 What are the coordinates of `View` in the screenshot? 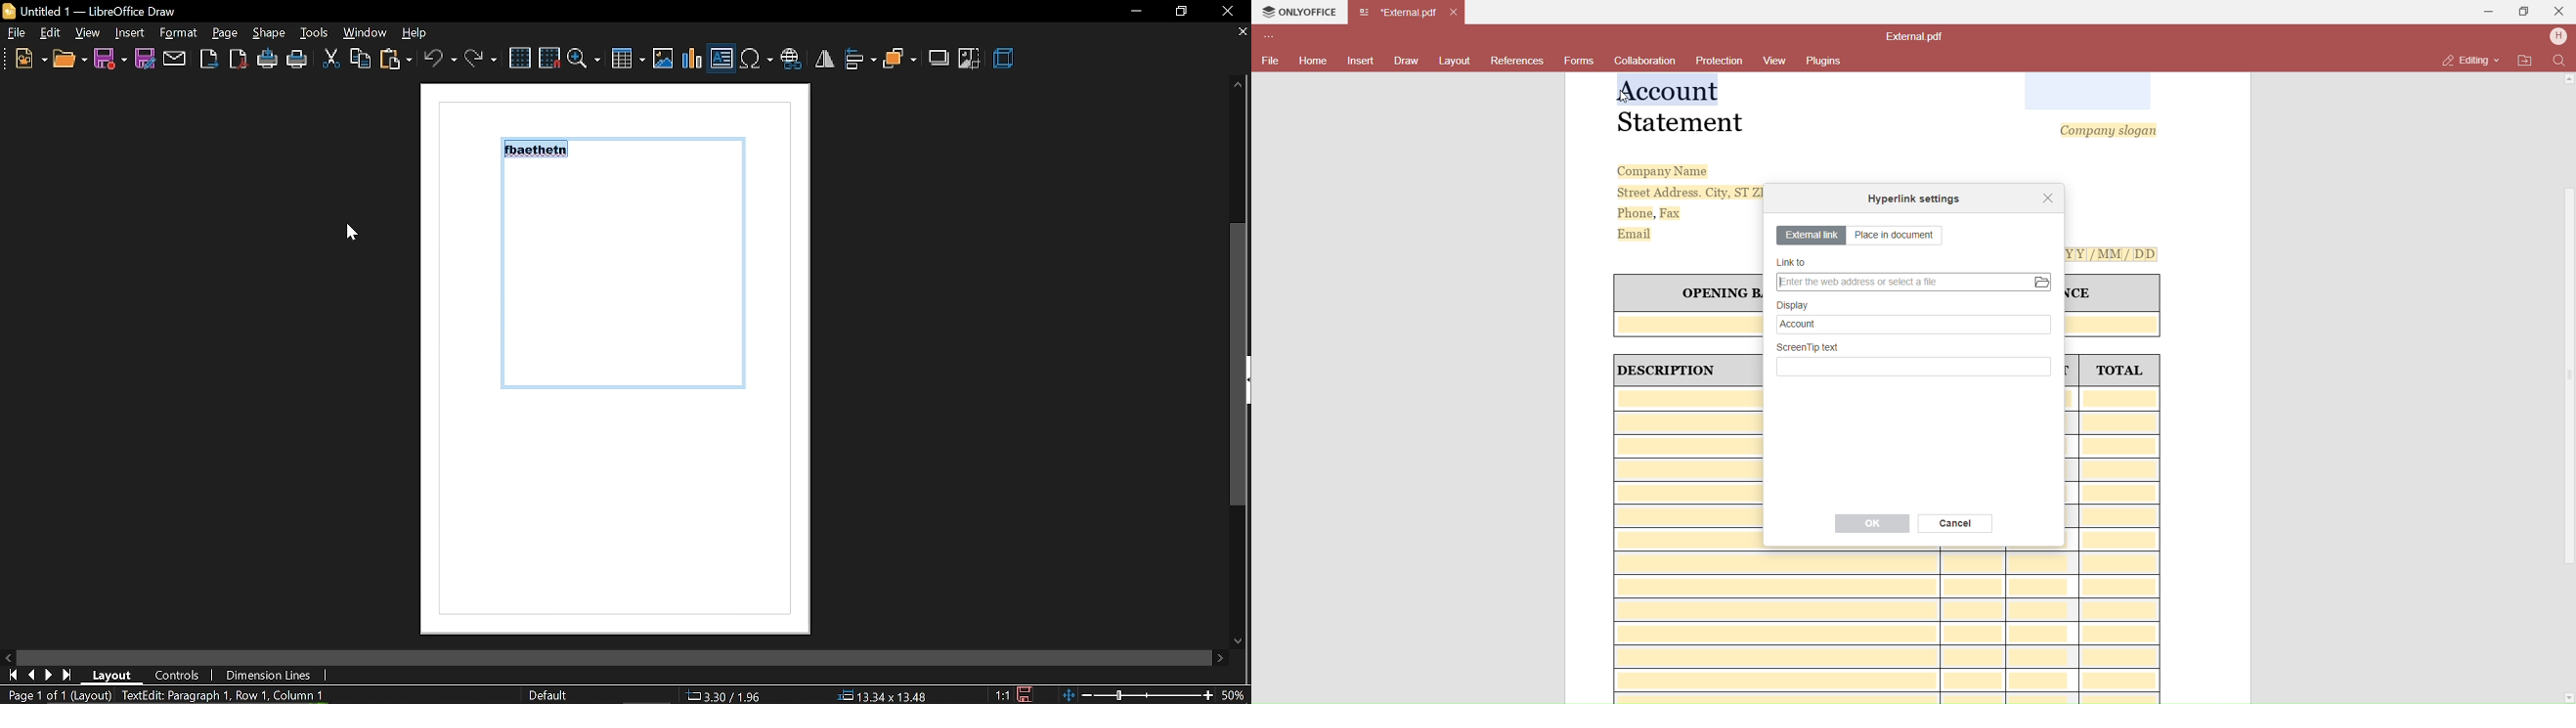 It's located at (1772, 61).